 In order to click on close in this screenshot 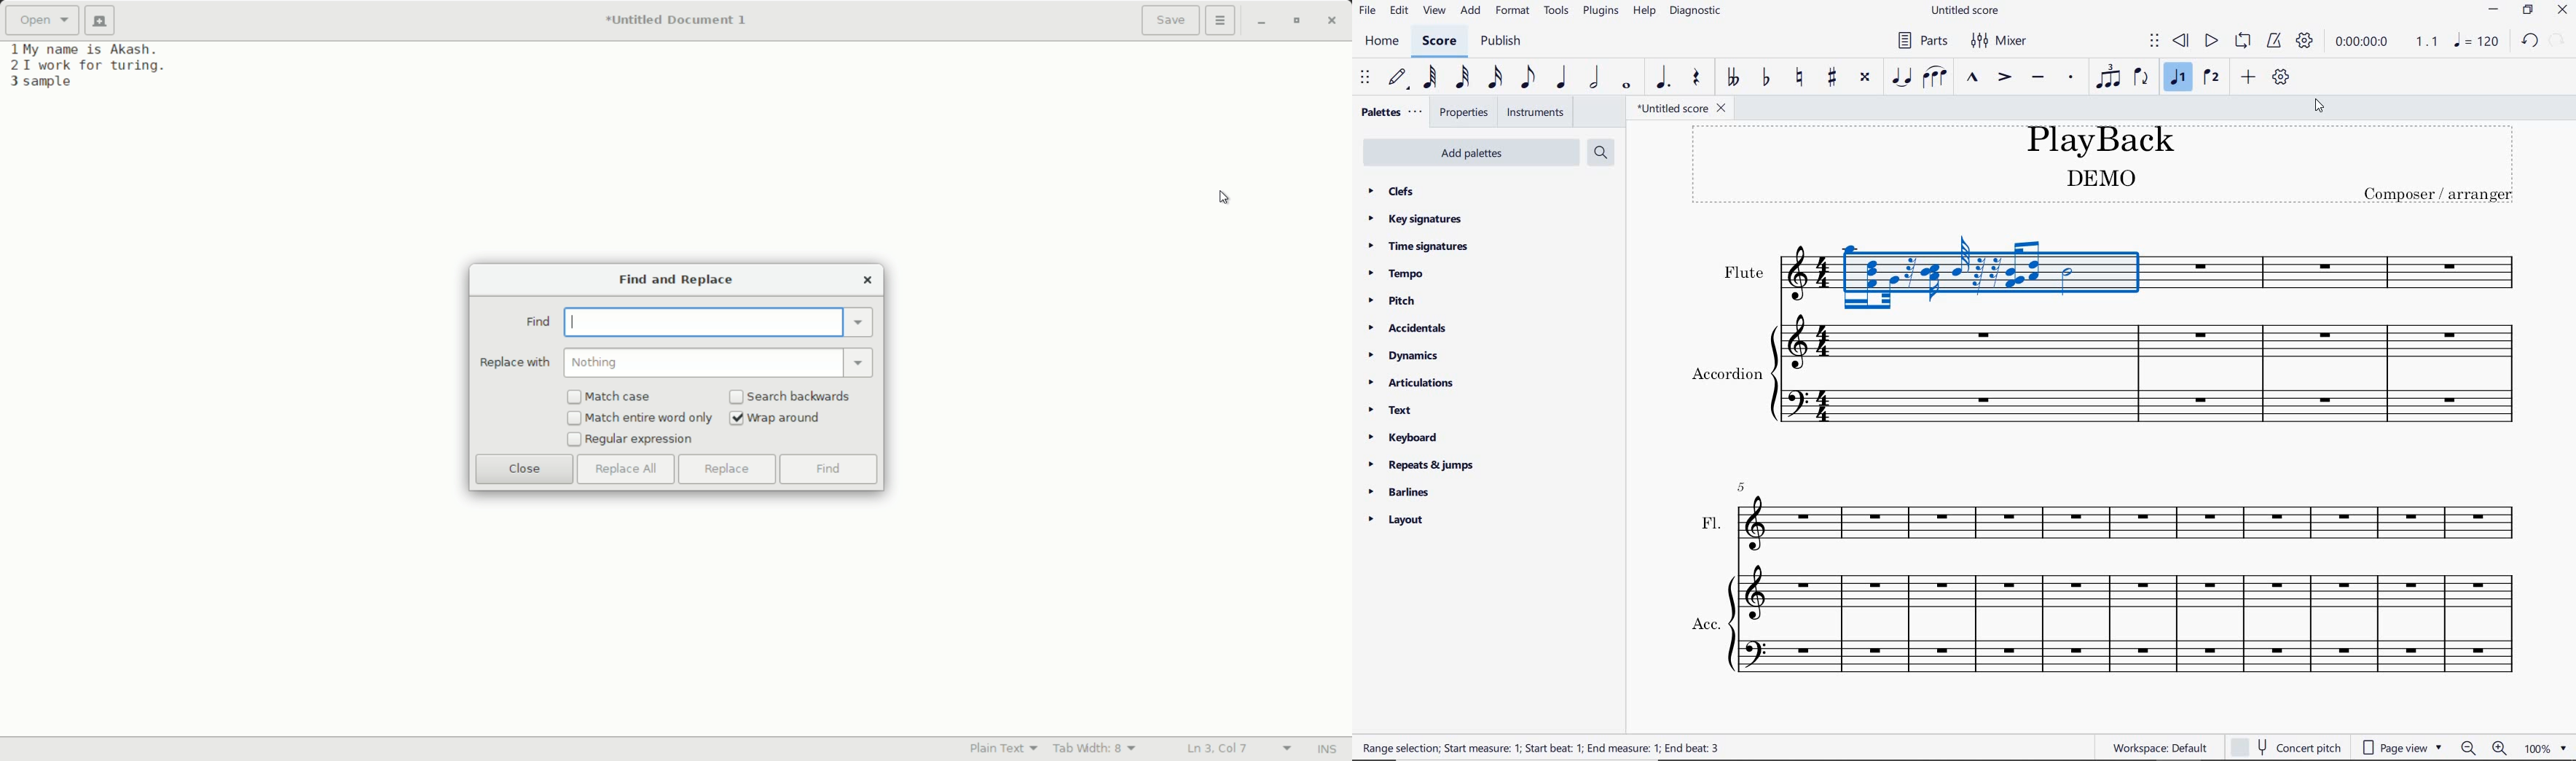, I will do `click(525, 469)`.